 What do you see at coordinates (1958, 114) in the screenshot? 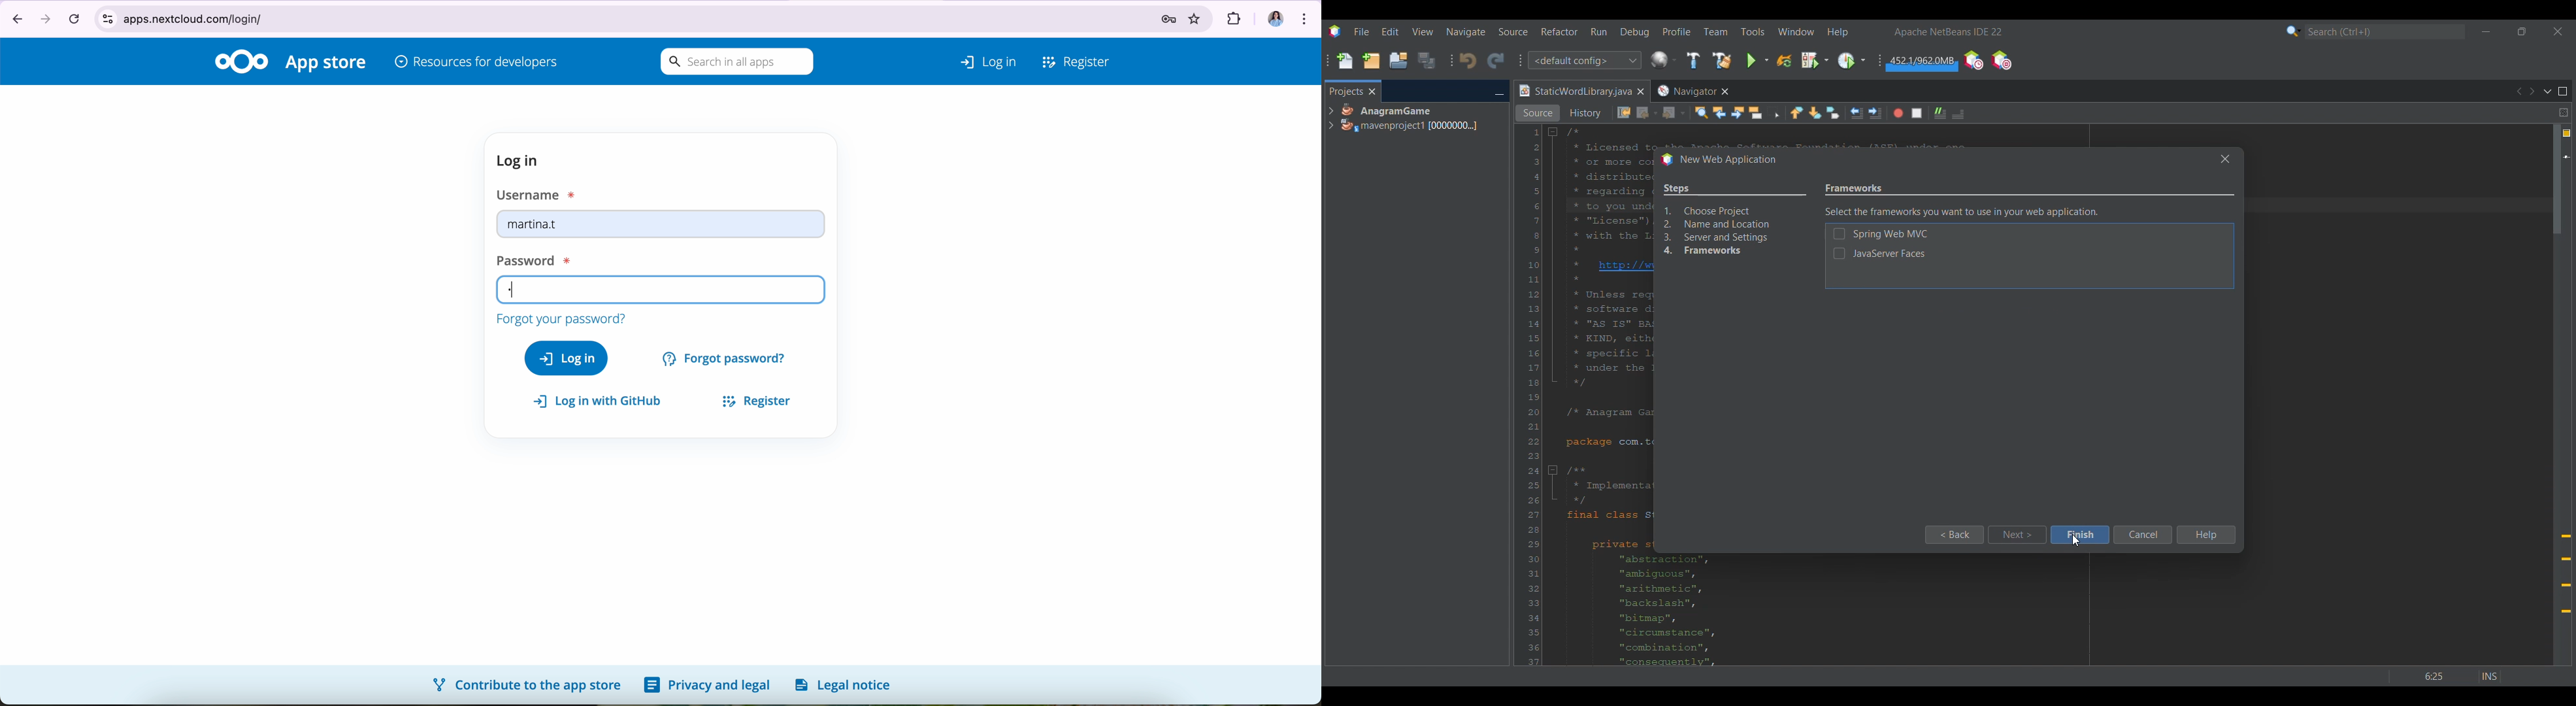
I see `Comment` at bounding box center [1958, 114].